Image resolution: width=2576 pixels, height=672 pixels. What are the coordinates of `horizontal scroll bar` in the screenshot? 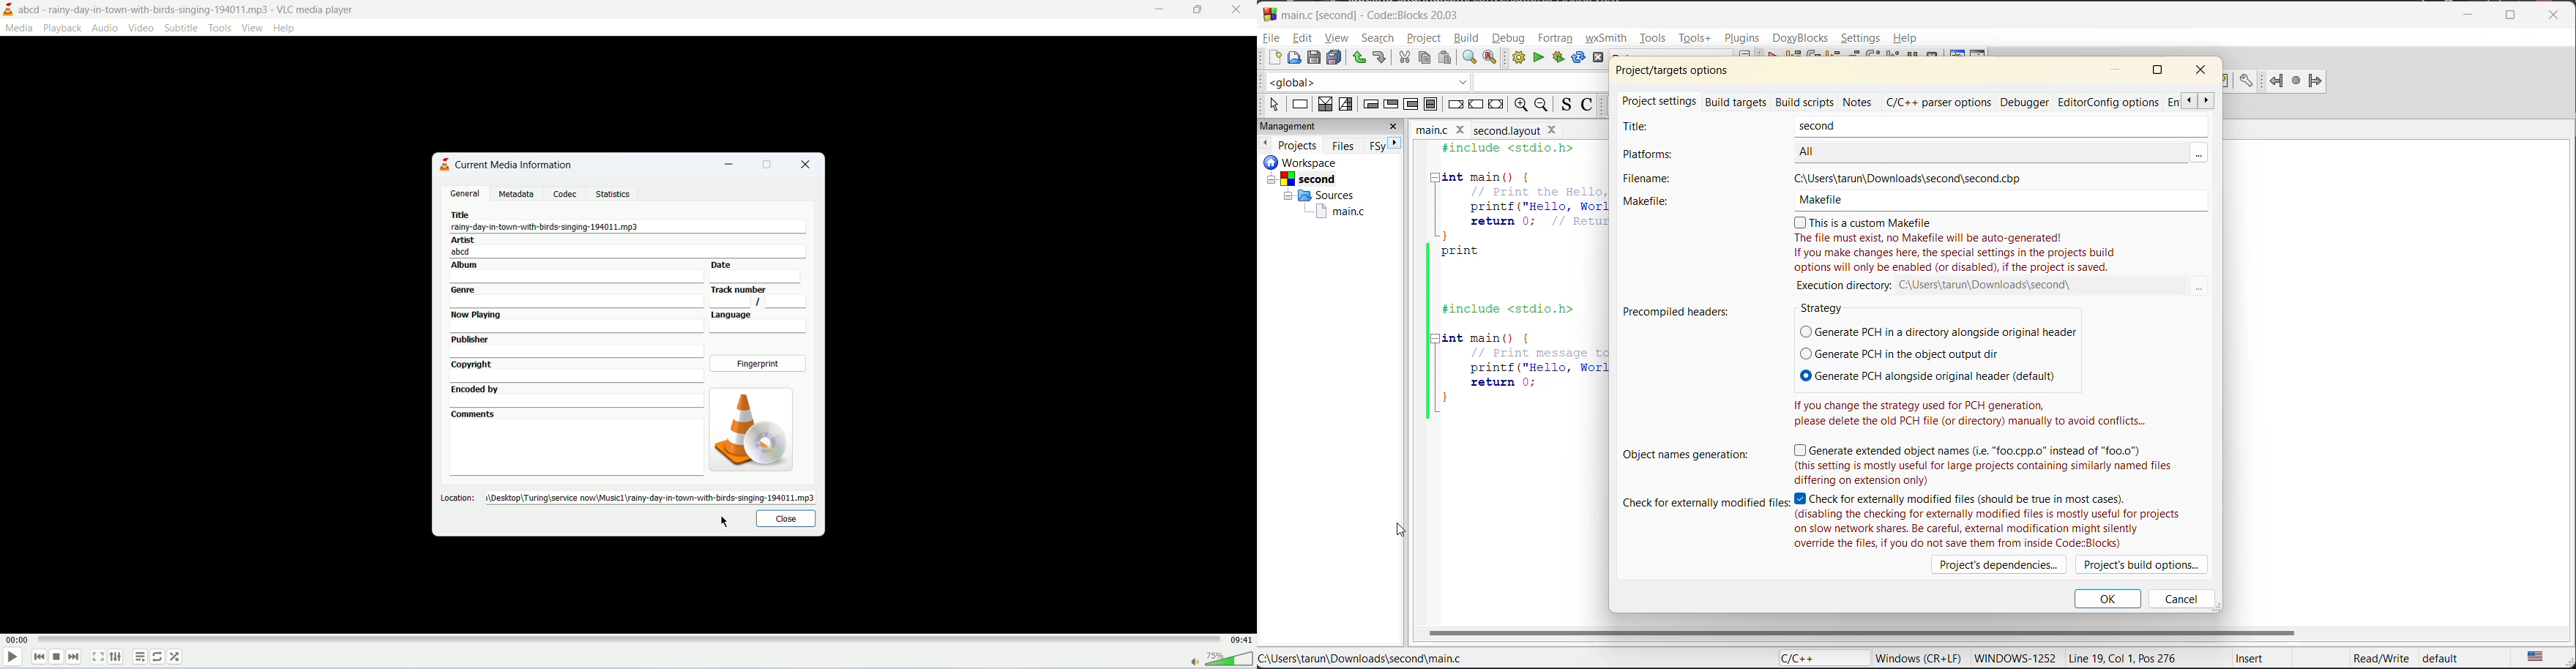 It's located at (1861, 632).